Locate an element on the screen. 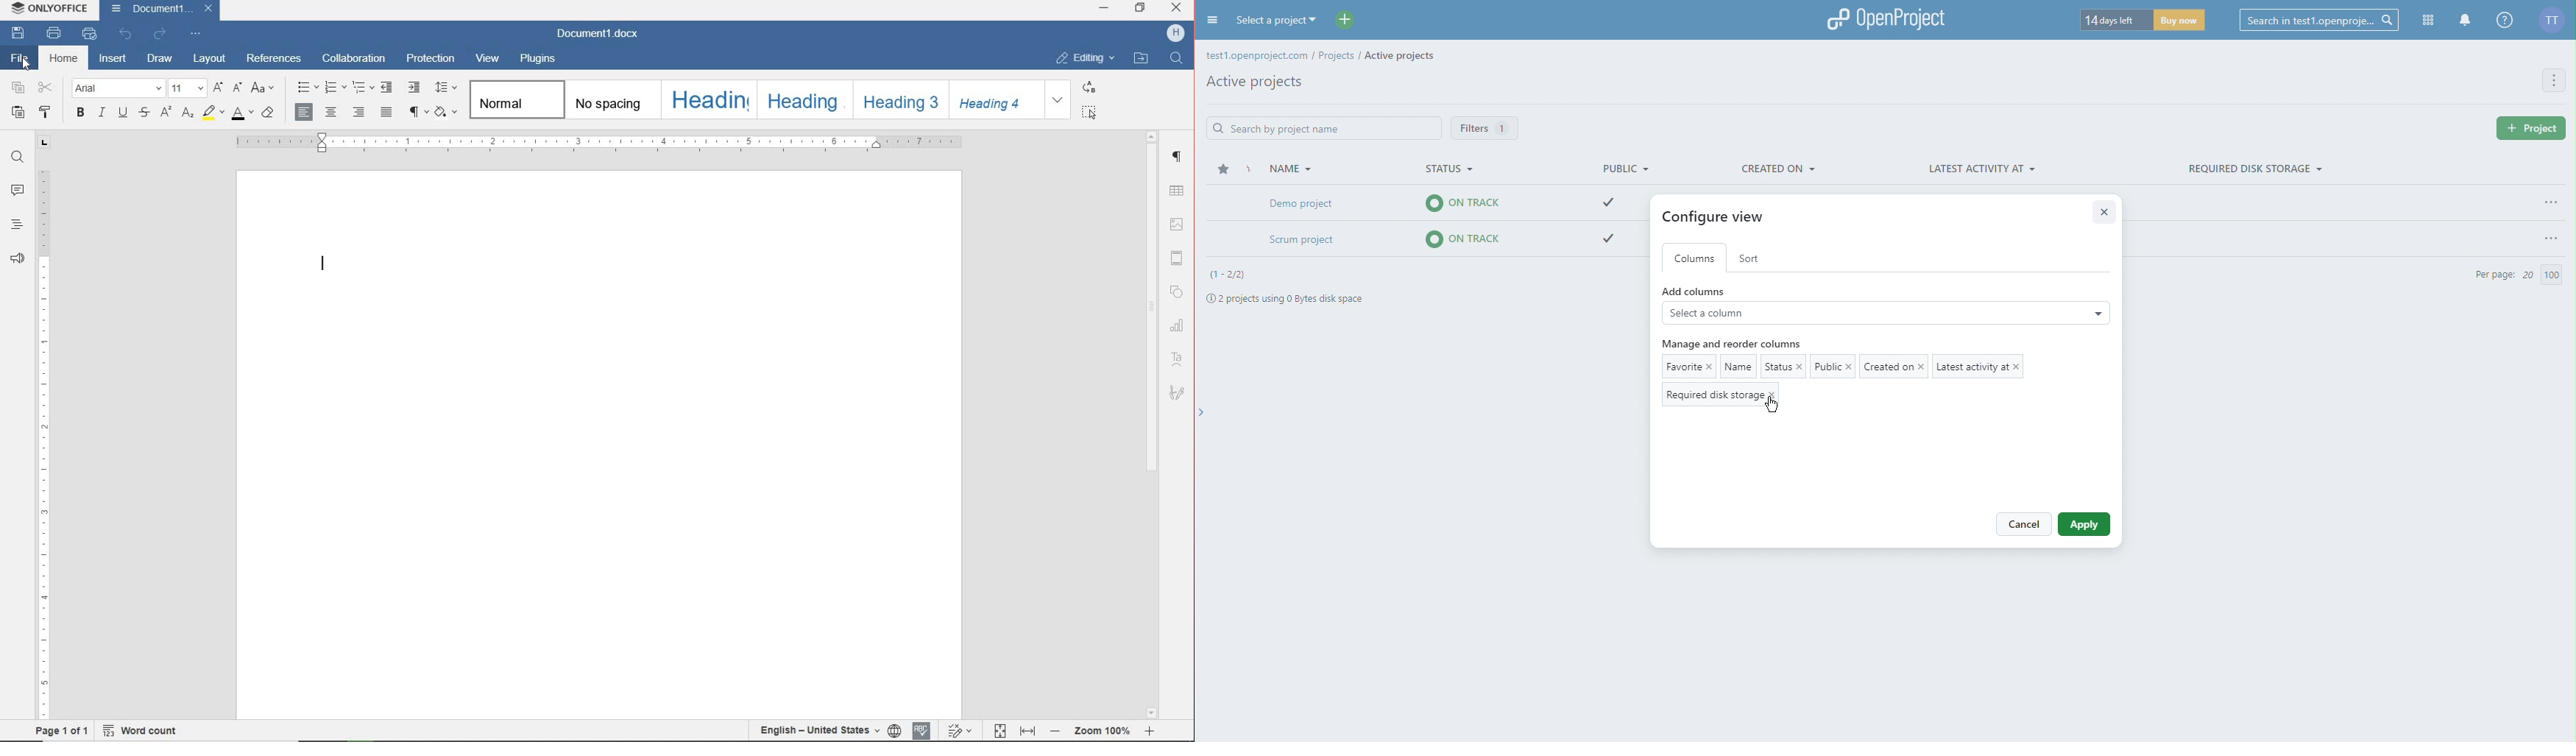 This screenshot has width=2576, height=756. protection is located at coordinates (429, 58).